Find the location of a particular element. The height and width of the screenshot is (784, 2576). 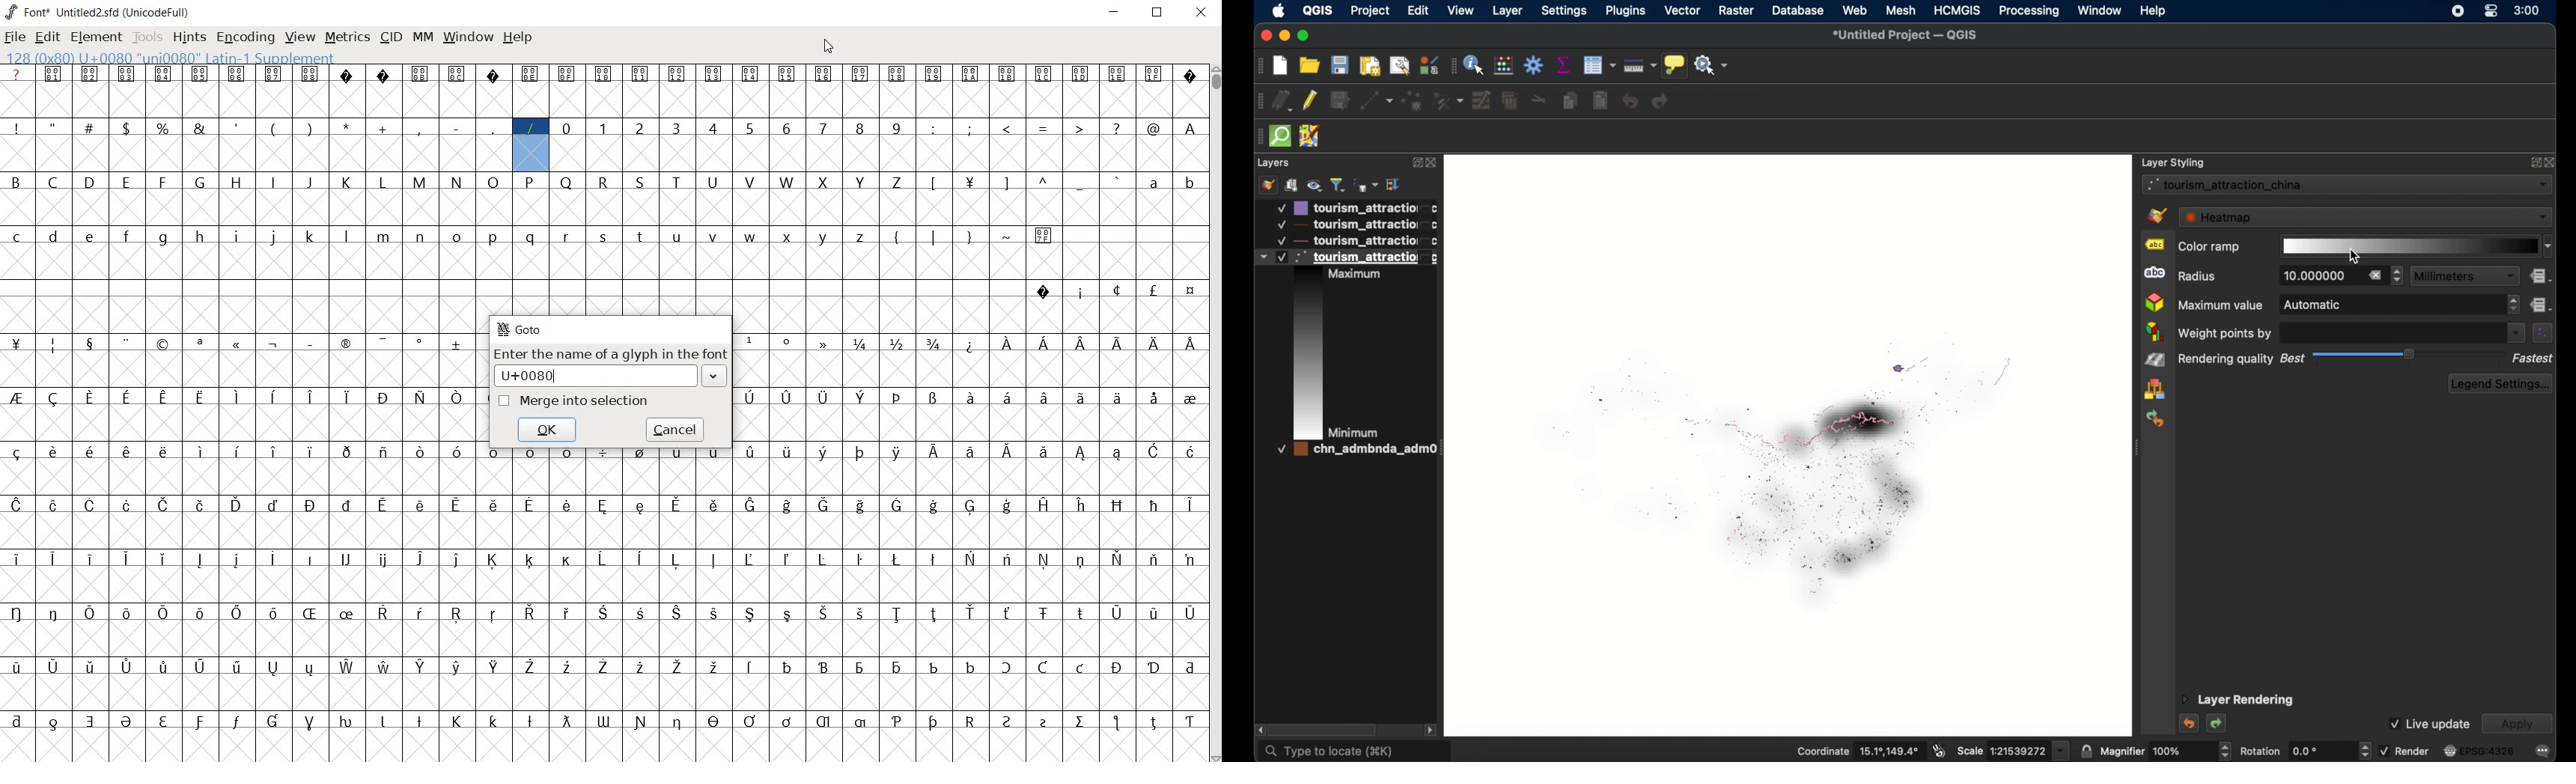

glyph is located at coordinates (493, 238).